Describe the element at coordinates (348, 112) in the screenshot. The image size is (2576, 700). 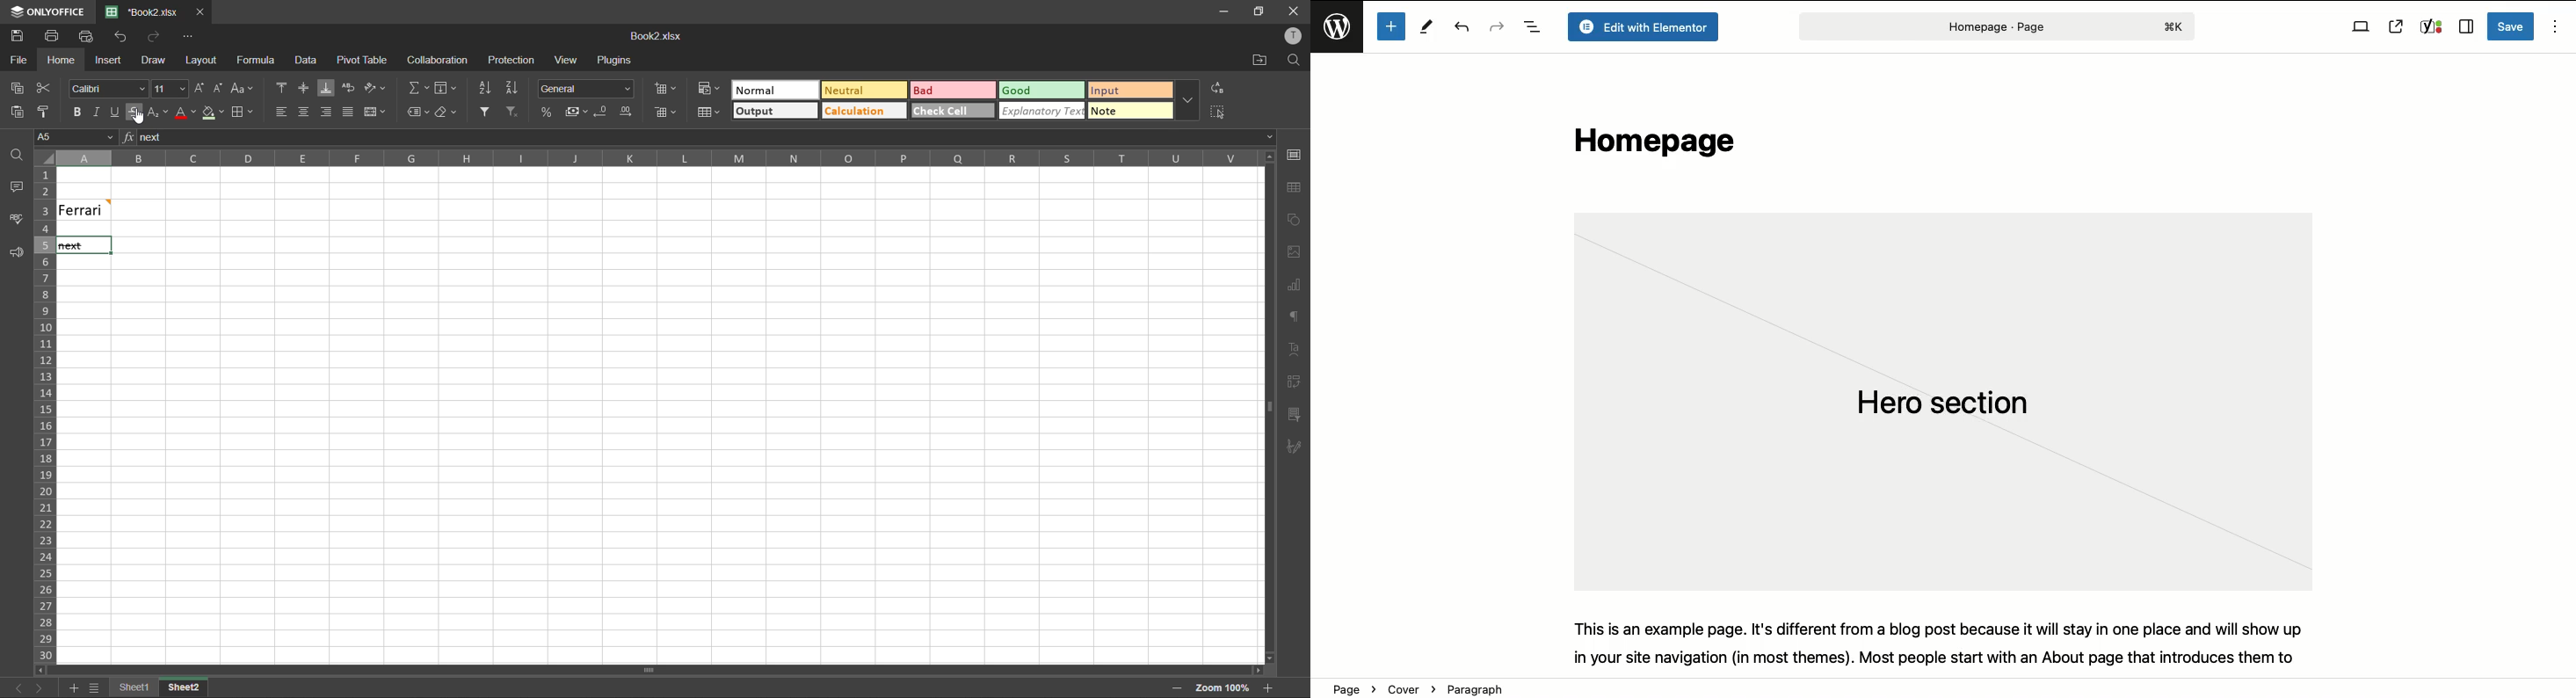
I see `justified` at that location.